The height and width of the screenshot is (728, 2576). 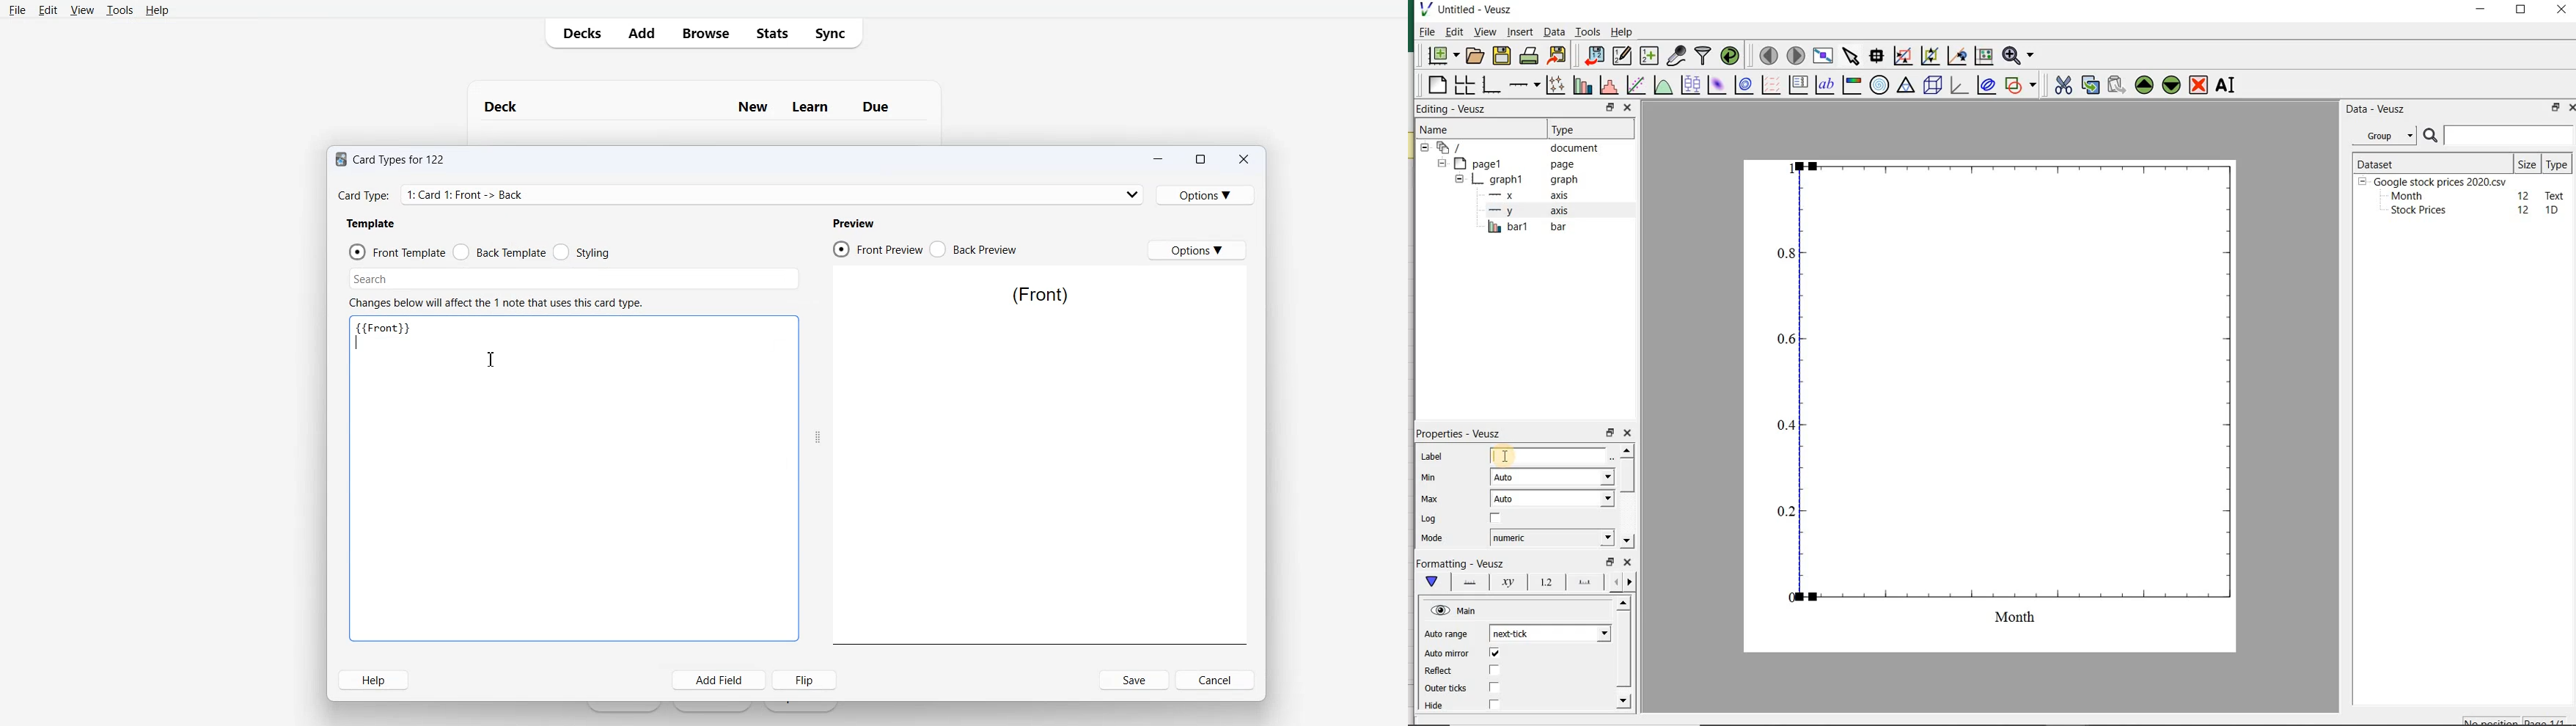 I want to click on Edit, so click(x=48, y=10).